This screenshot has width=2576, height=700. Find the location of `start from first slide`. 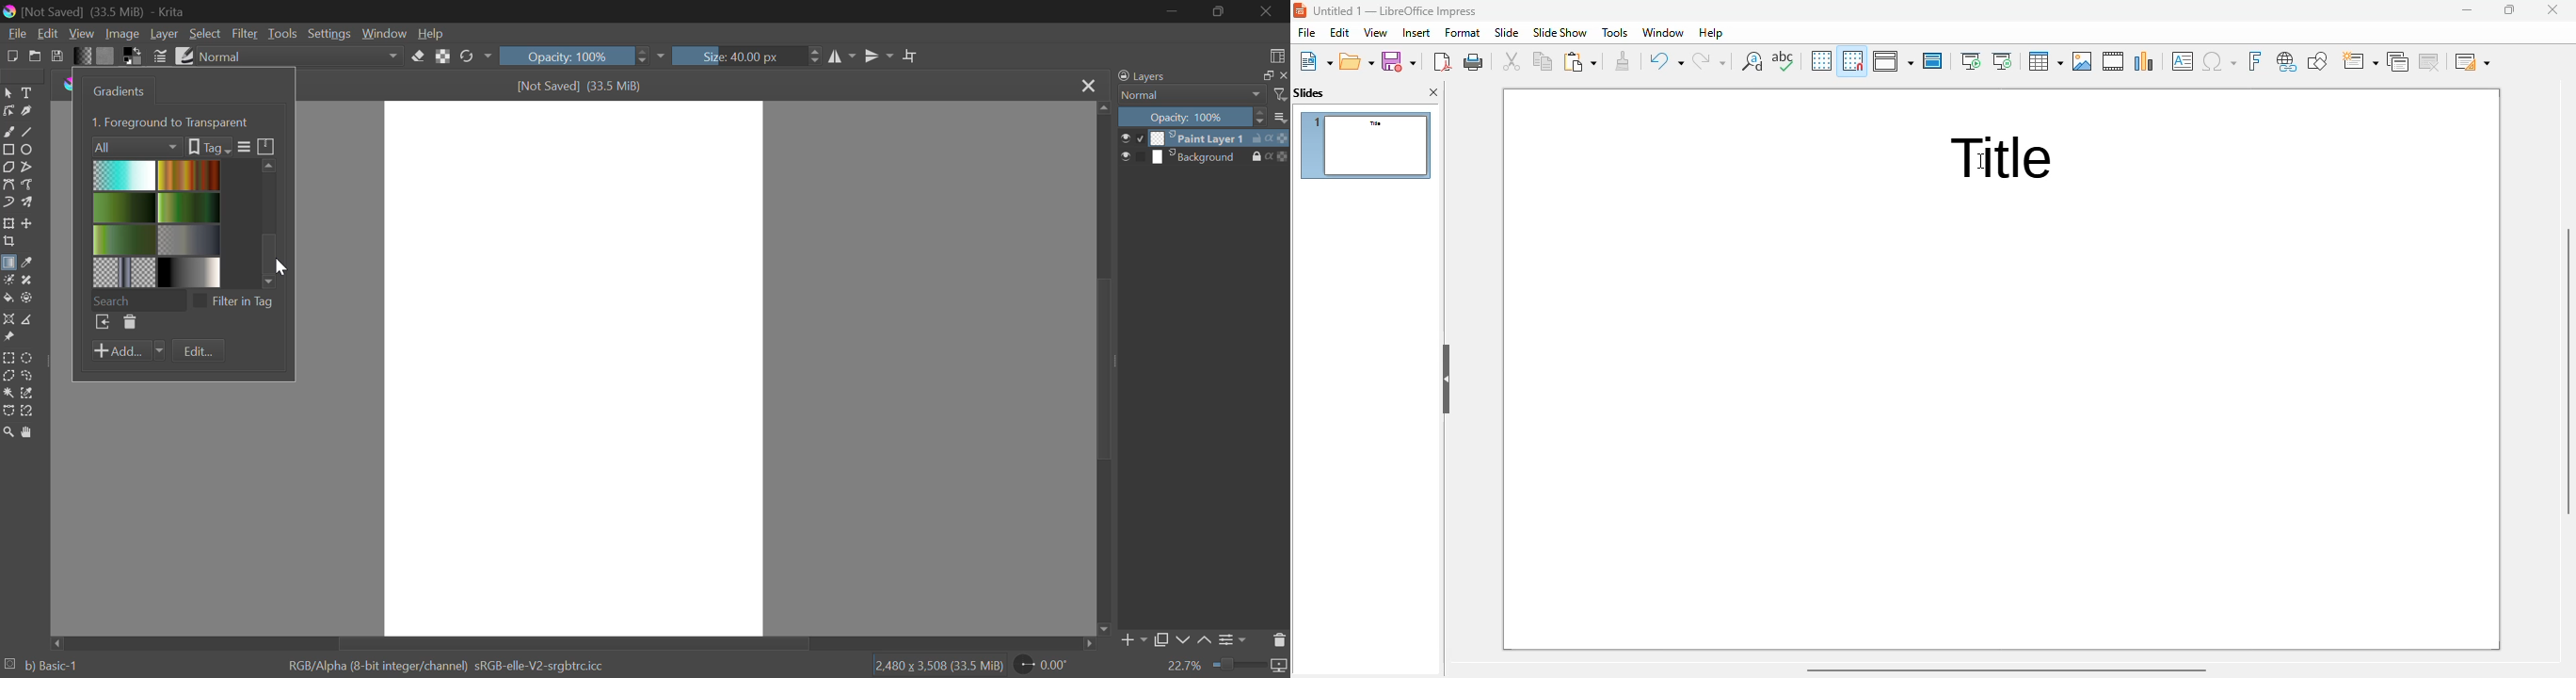

start from first slide is located at coordinates (1971, 61).